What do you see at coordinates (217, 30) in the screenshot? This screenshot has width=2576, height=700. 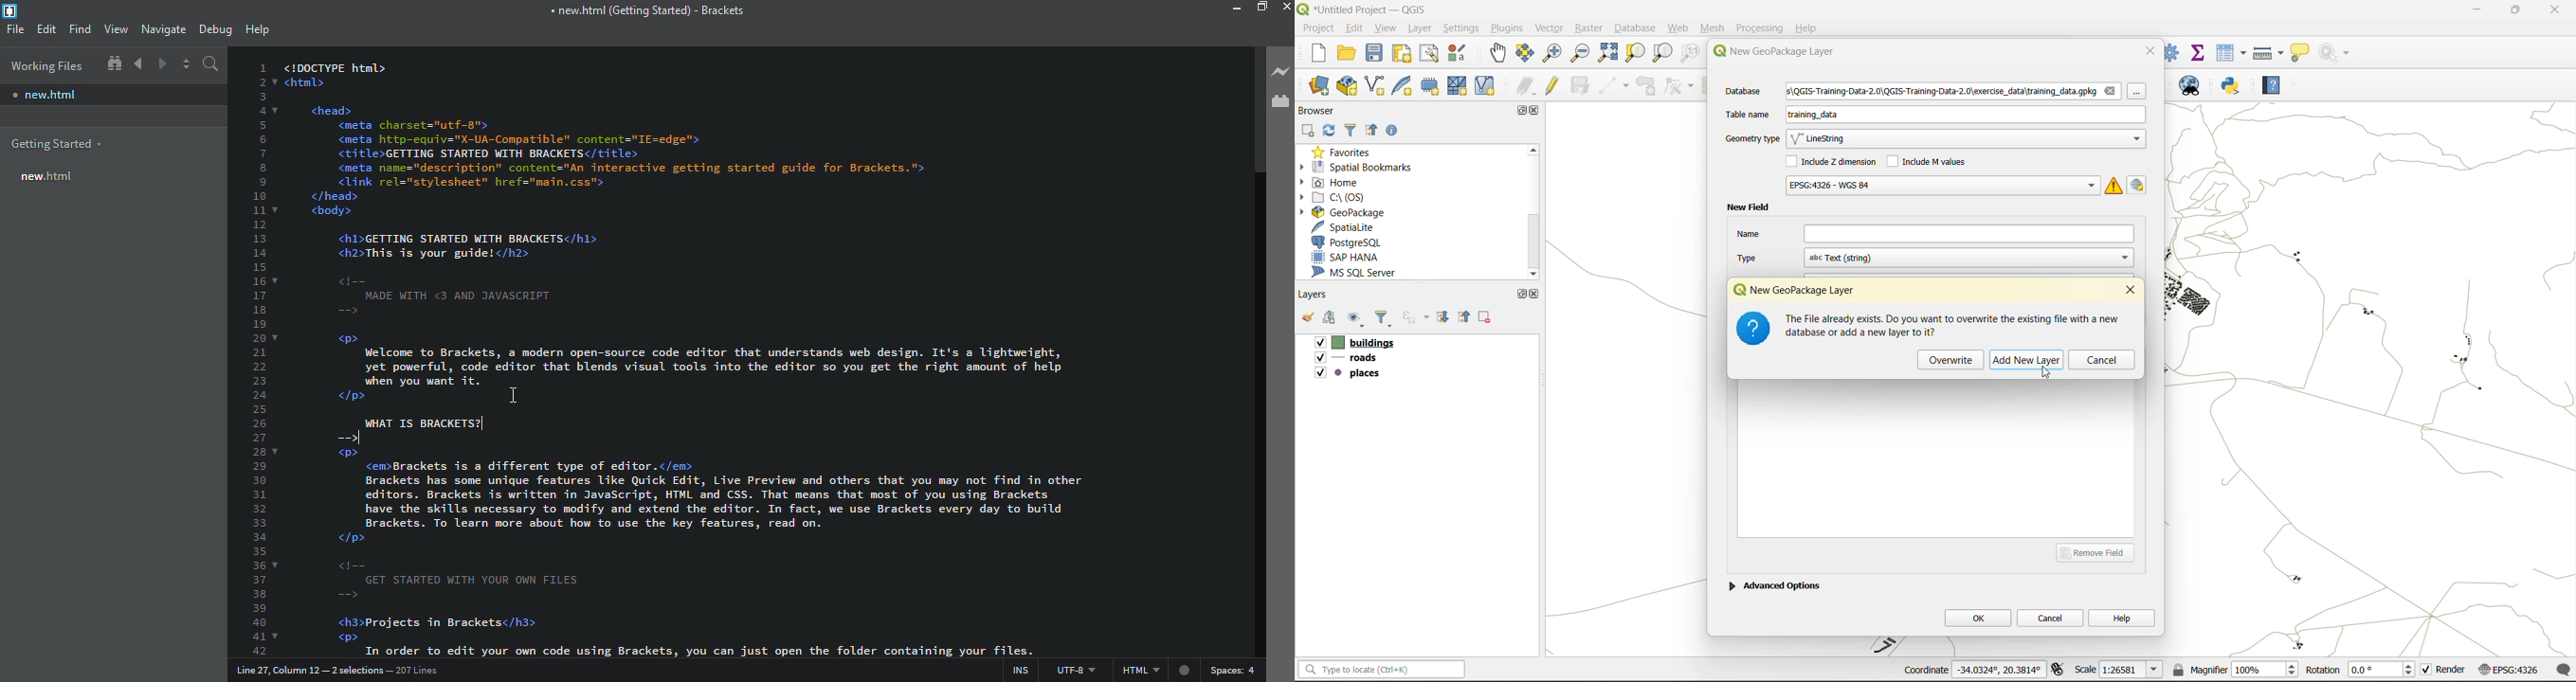 I see `debug` at bounding box center [217, 30].